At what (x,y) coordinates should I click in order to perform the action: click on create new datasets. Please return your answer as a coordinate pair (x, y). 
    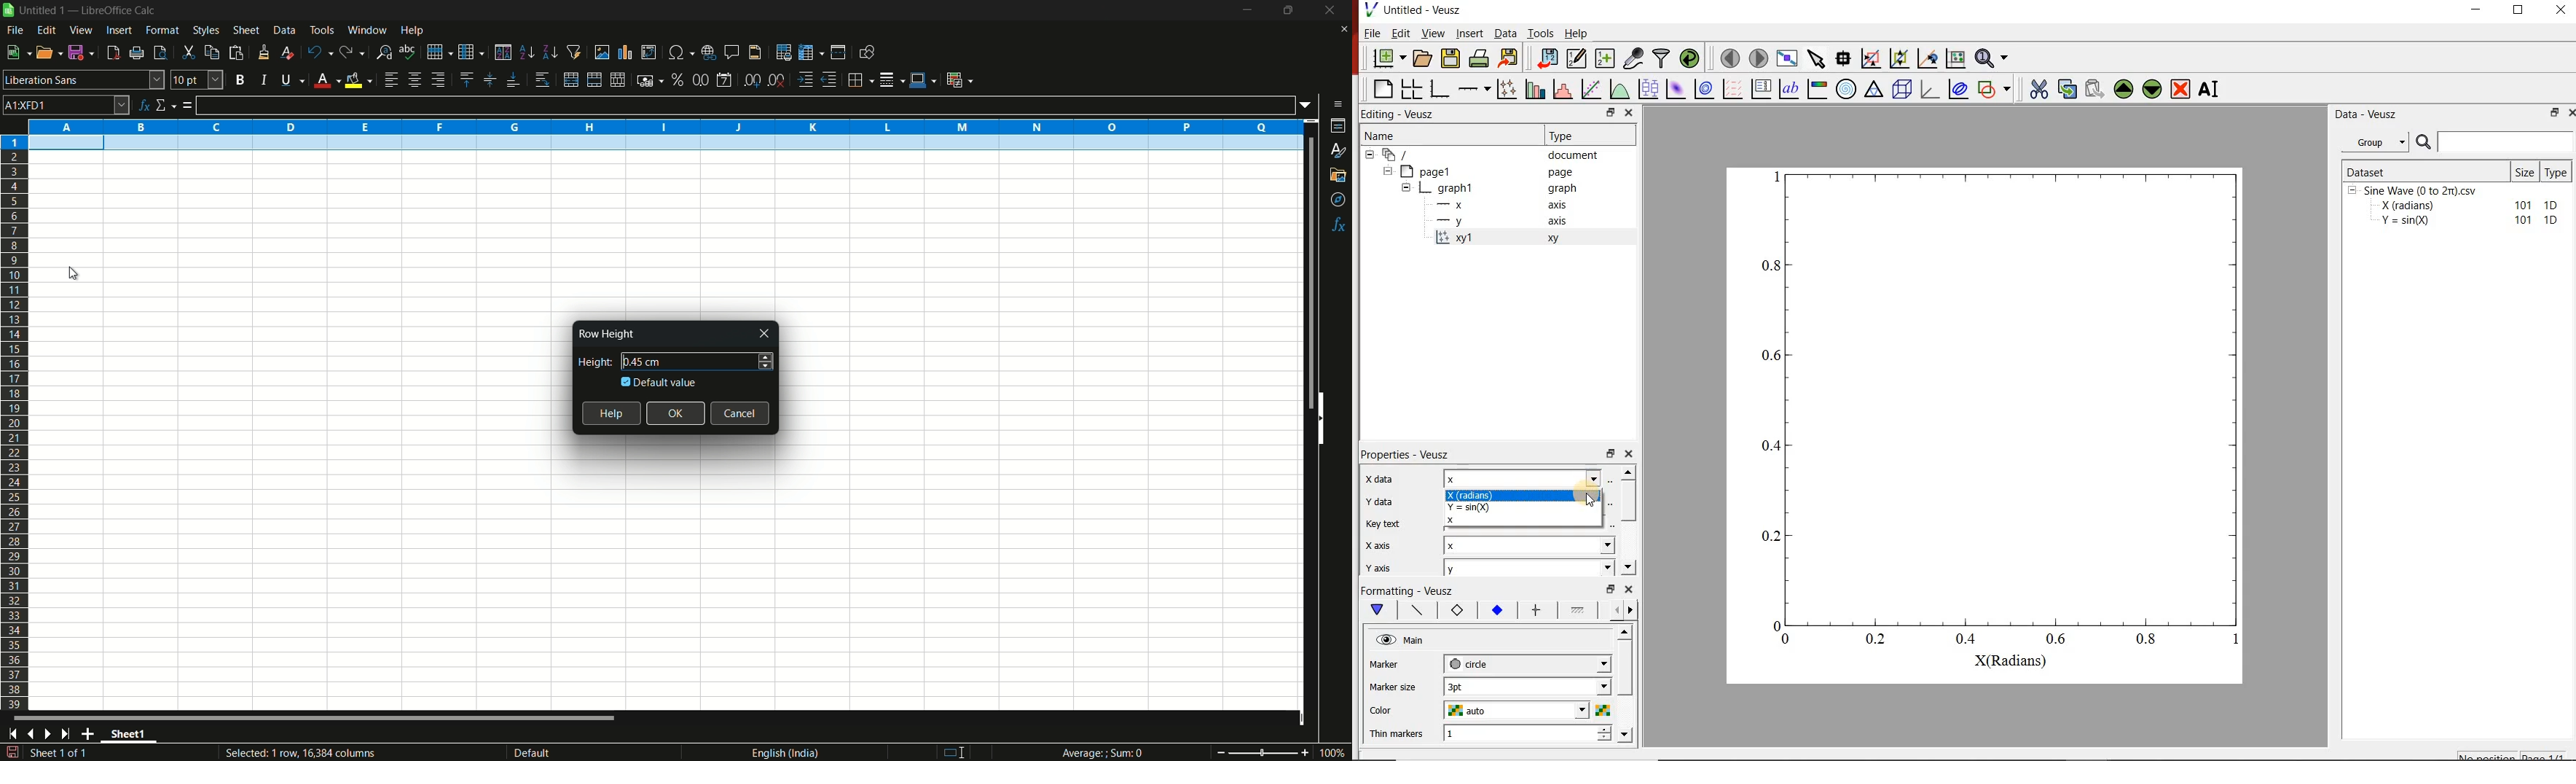
    Looking at the image, I should click on (1606, 58).